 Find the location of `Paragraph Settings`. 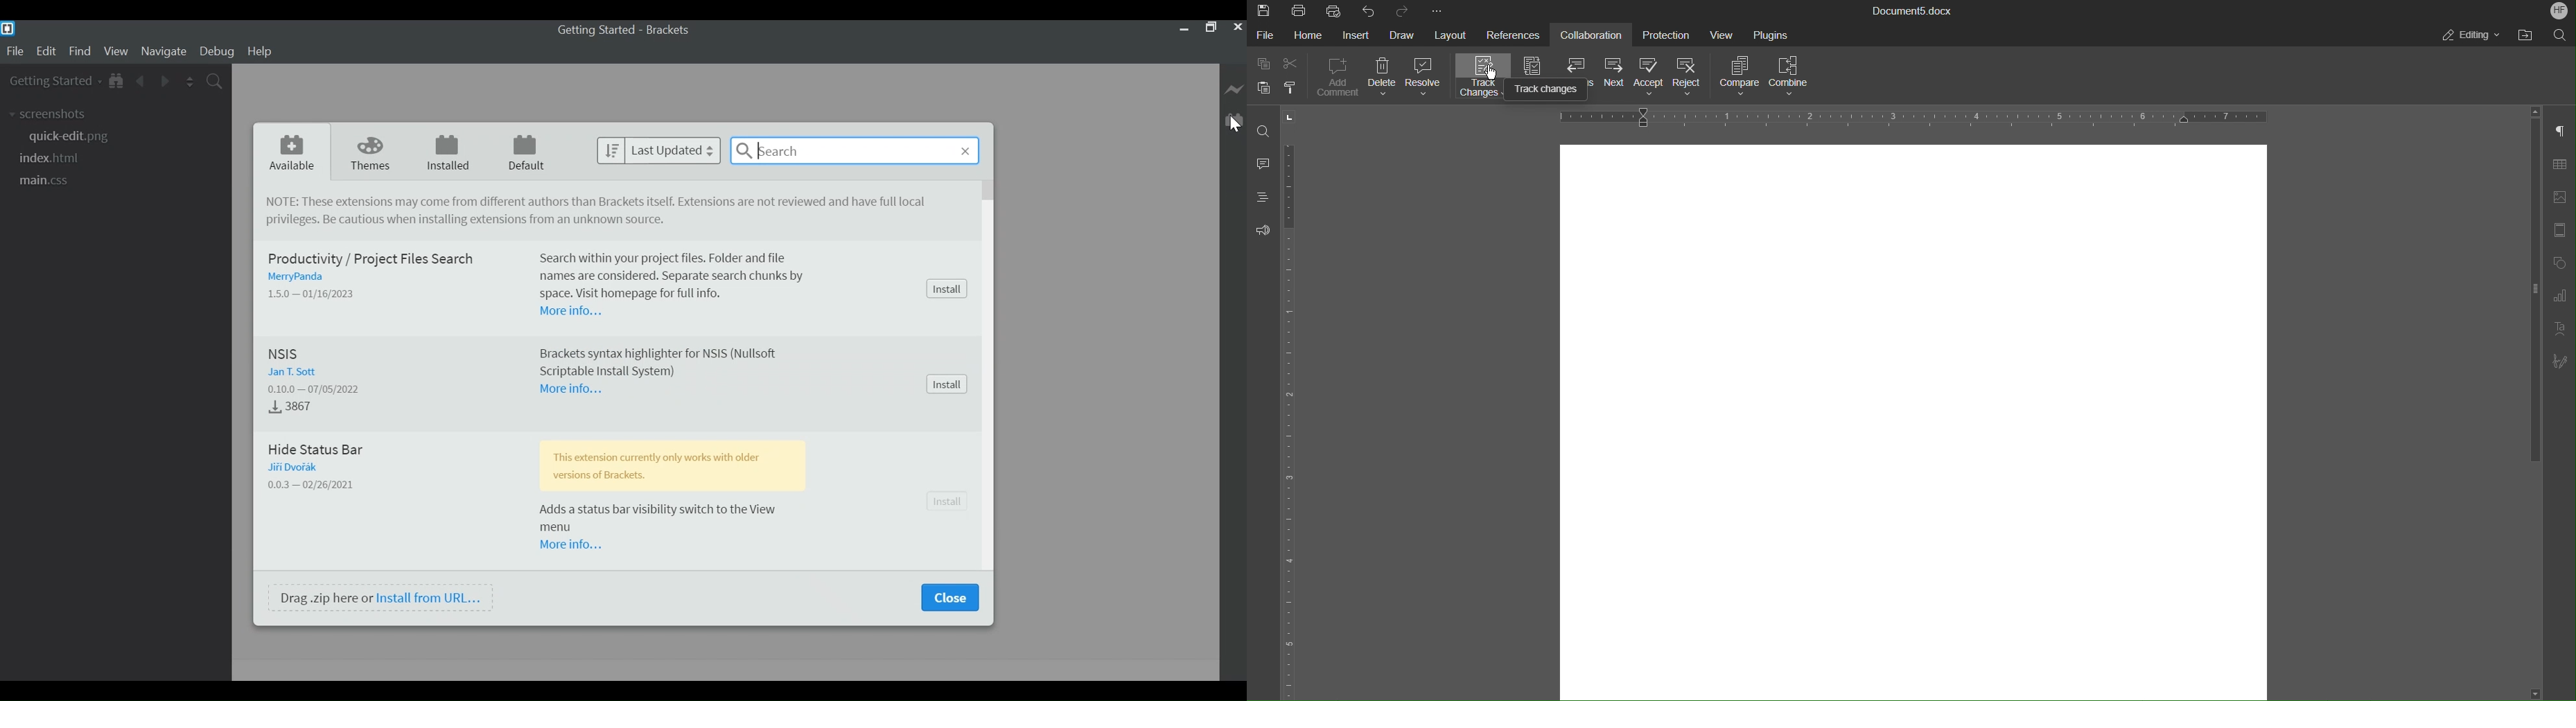

Paragraph Settings is located at coordinates (2559, 132).